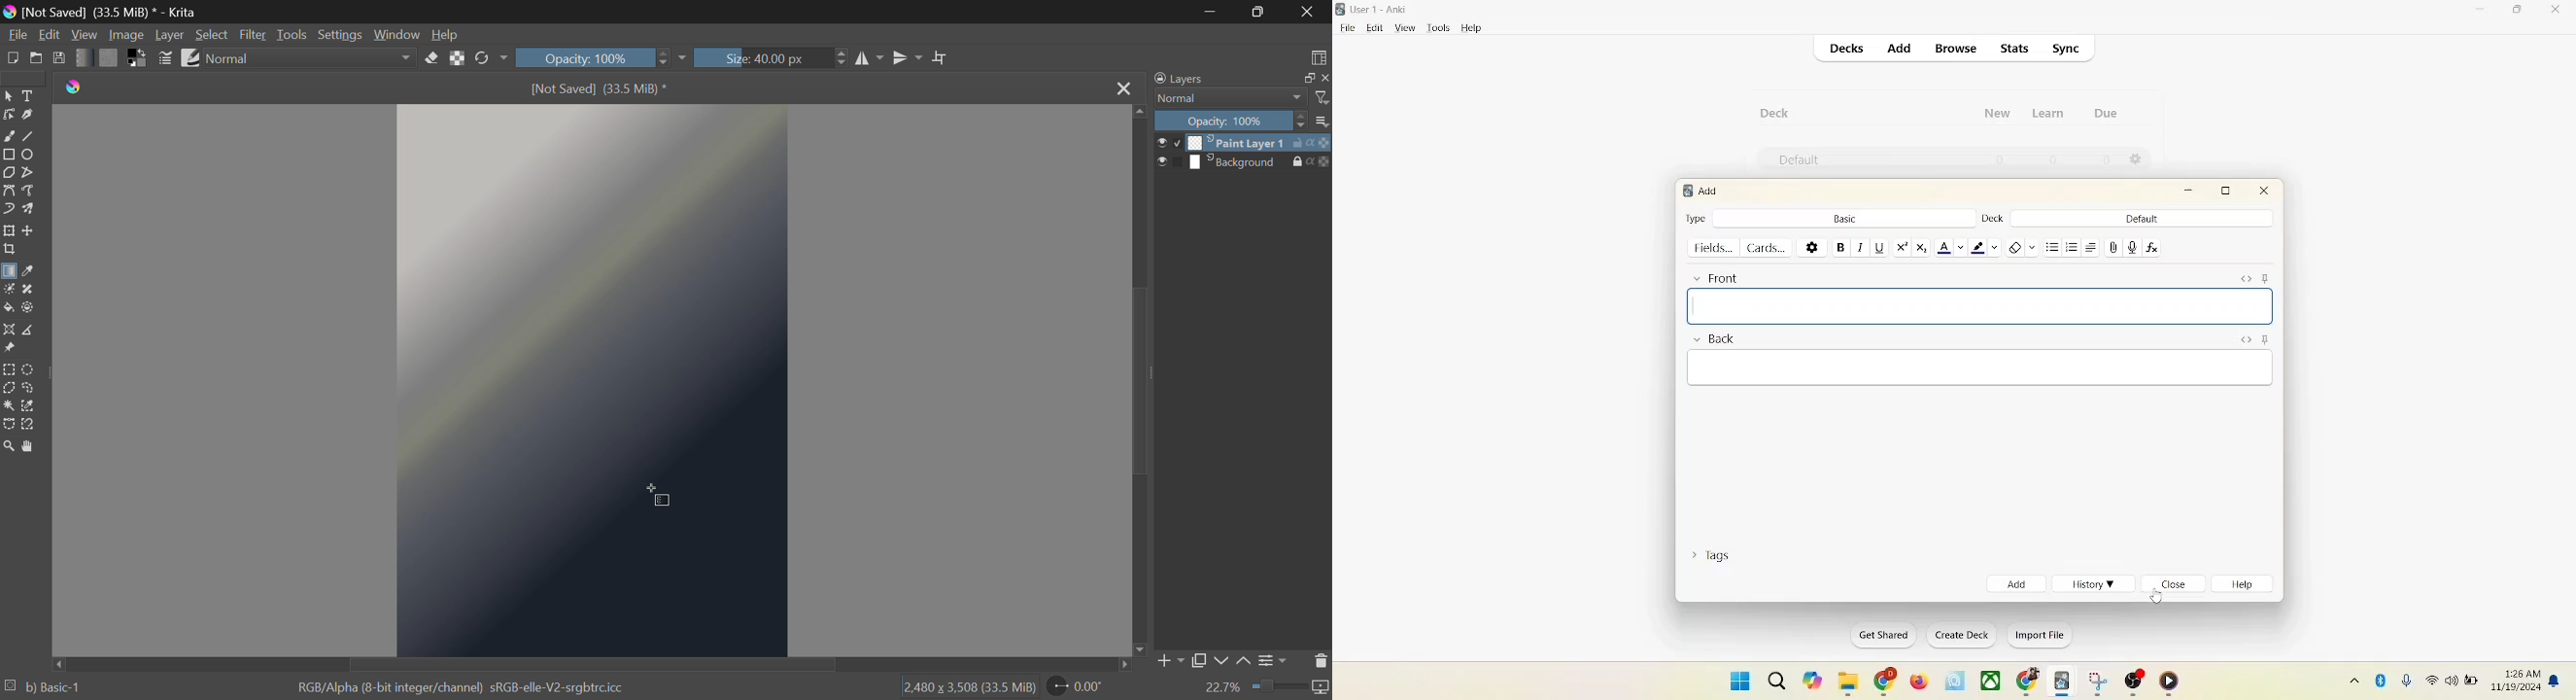 The height and width of the screenshot is (700, 2576). I want to click on back, so click(1713, 340).